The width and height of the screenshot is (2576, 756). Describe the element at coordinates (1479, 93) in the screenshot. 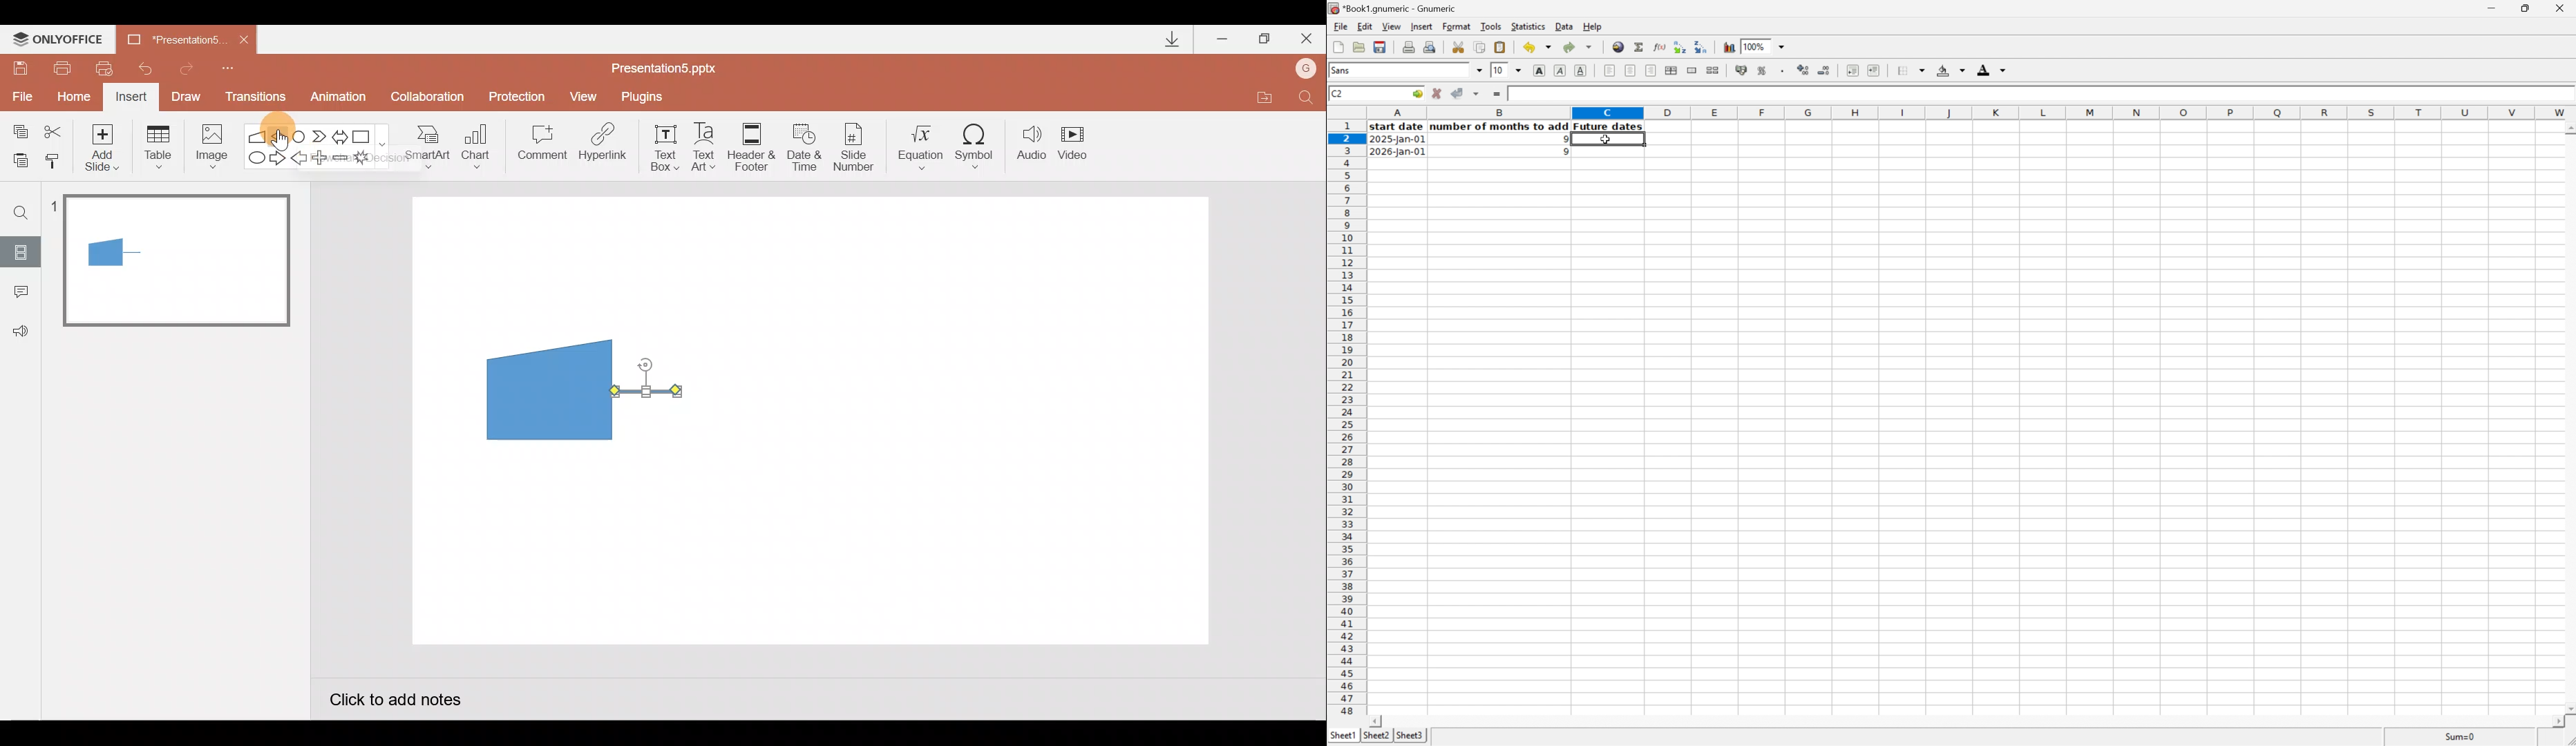

I see `Accept changes across selection` at that location.